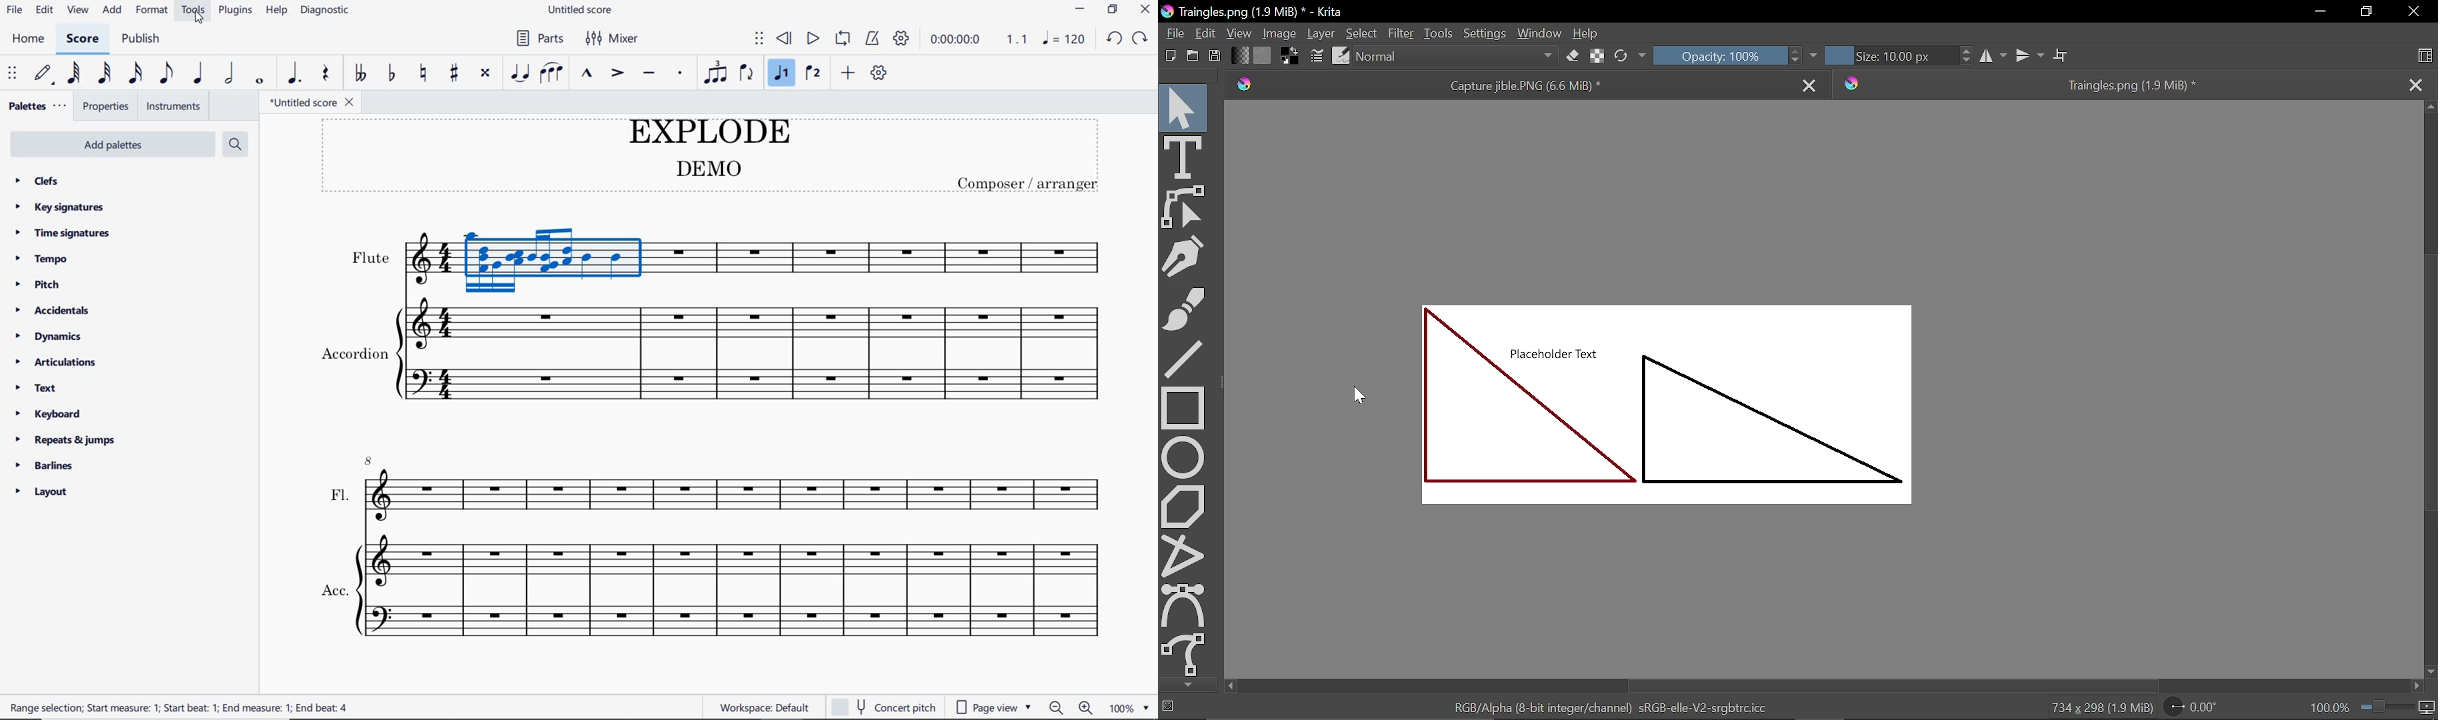  I want to click on parts, so click(538, 37).